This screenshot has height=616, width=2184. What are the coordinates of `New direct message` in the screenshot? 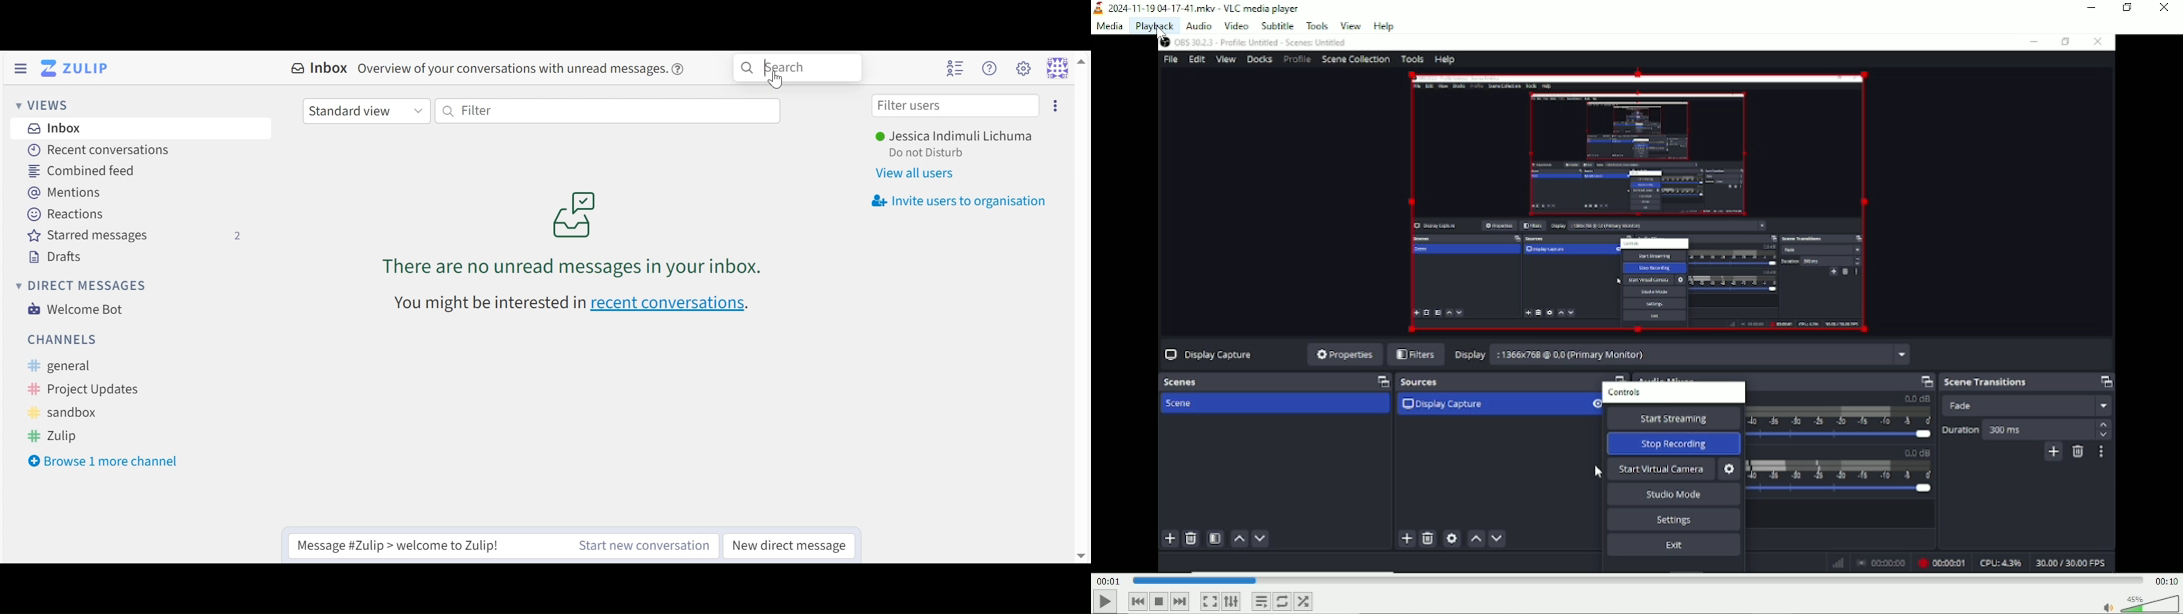 It's located at (790, 545).